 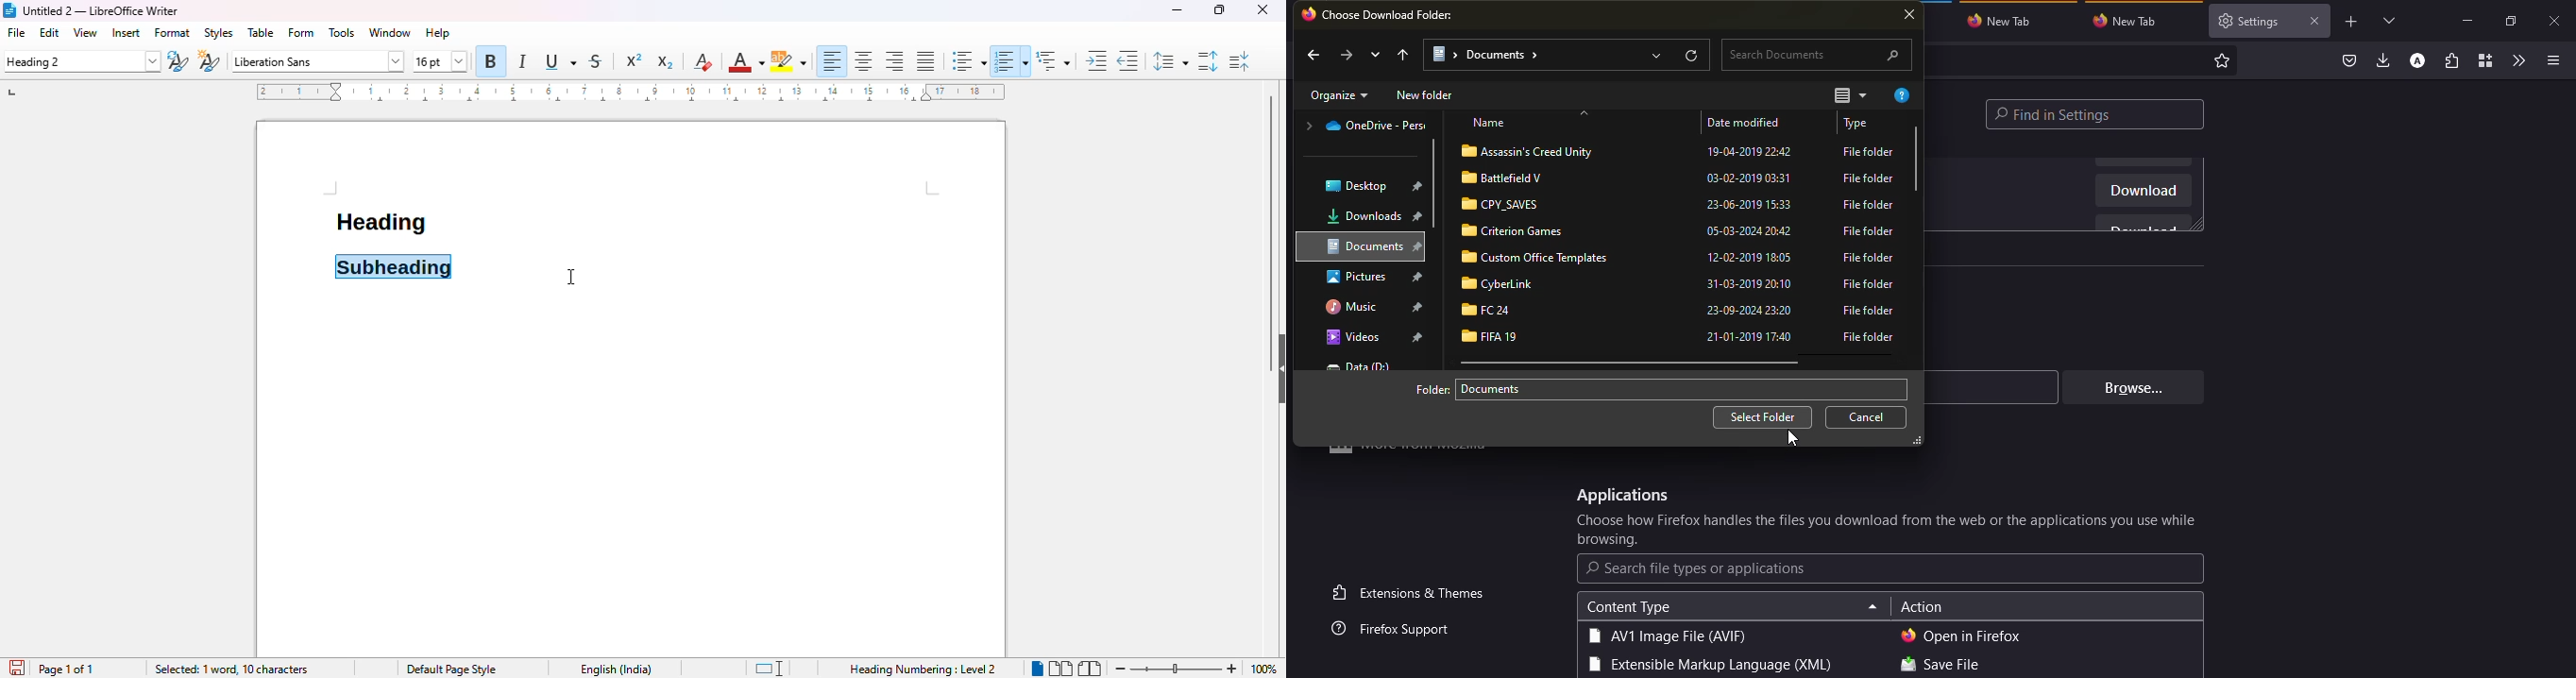 What do you see at coordinates (2129, 387) in the screenshot?
I see `browse` at bounding box center [2129, 387].